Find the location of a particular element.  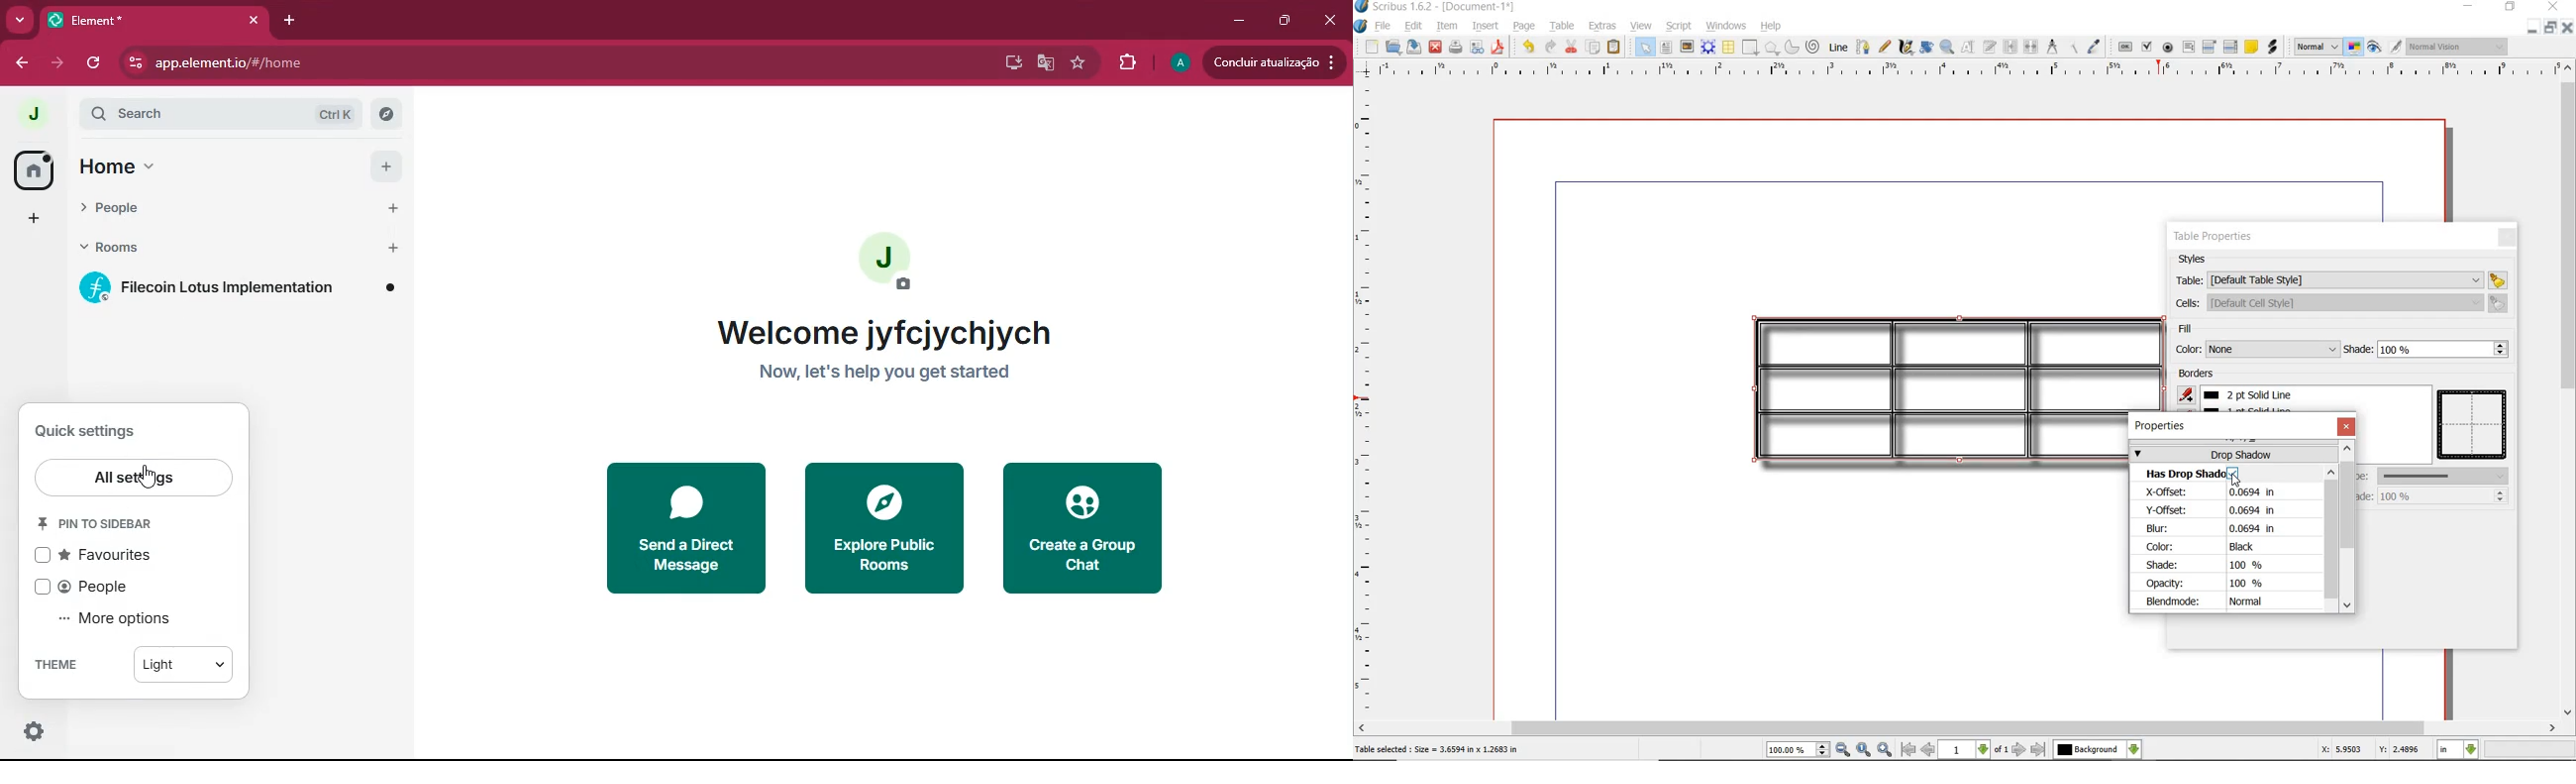

shadow effect added is located at coordinates (1931, 390).